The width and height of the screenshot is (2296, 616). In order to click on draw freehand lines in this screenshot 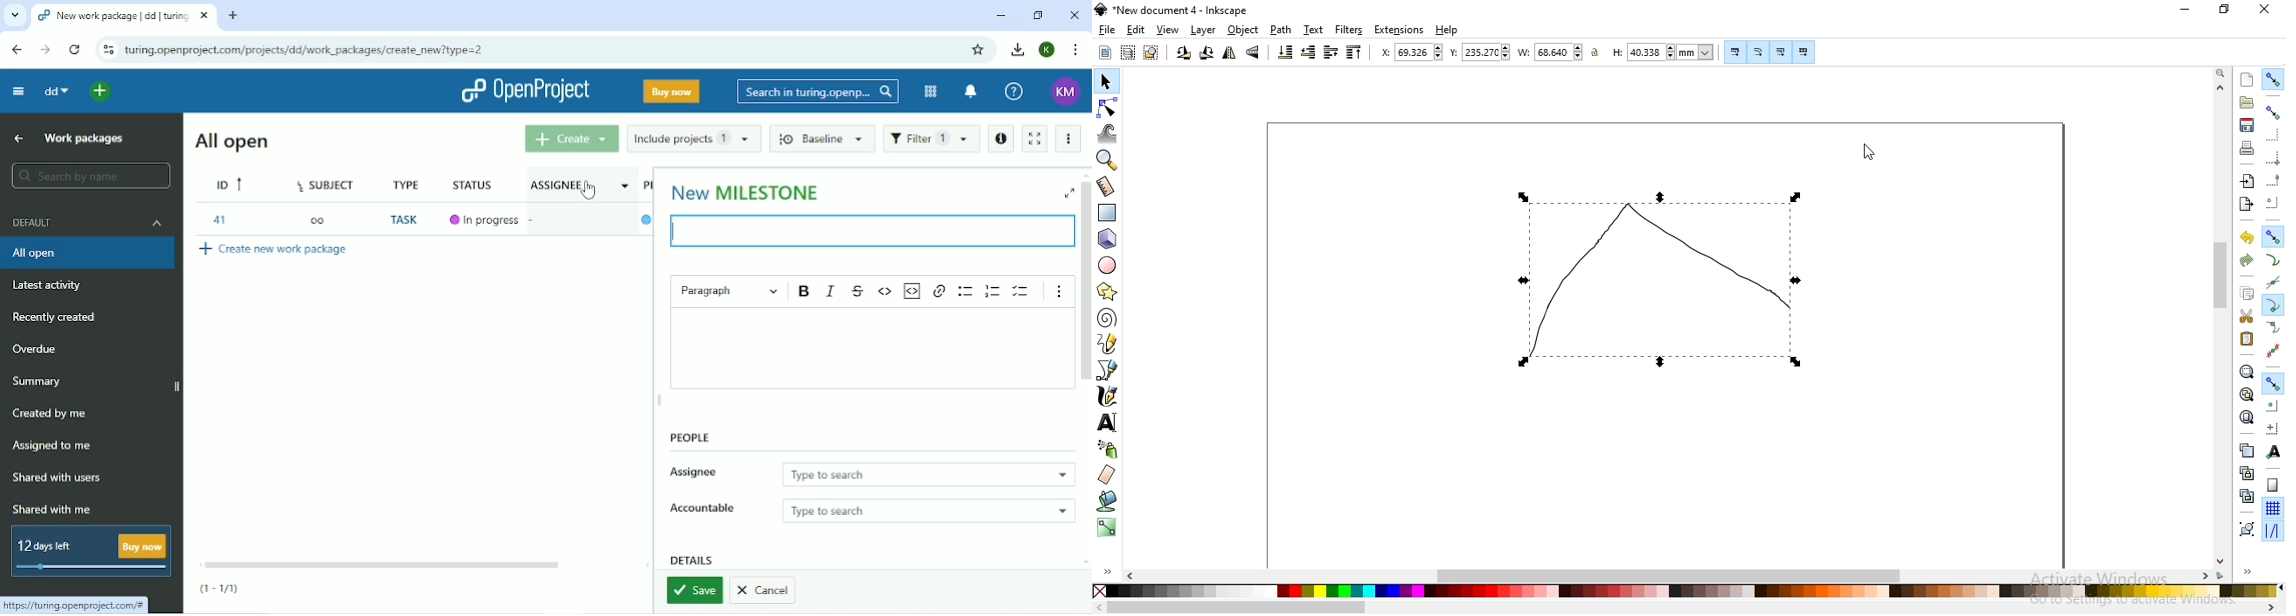, I will do `click(1108, 343)`.